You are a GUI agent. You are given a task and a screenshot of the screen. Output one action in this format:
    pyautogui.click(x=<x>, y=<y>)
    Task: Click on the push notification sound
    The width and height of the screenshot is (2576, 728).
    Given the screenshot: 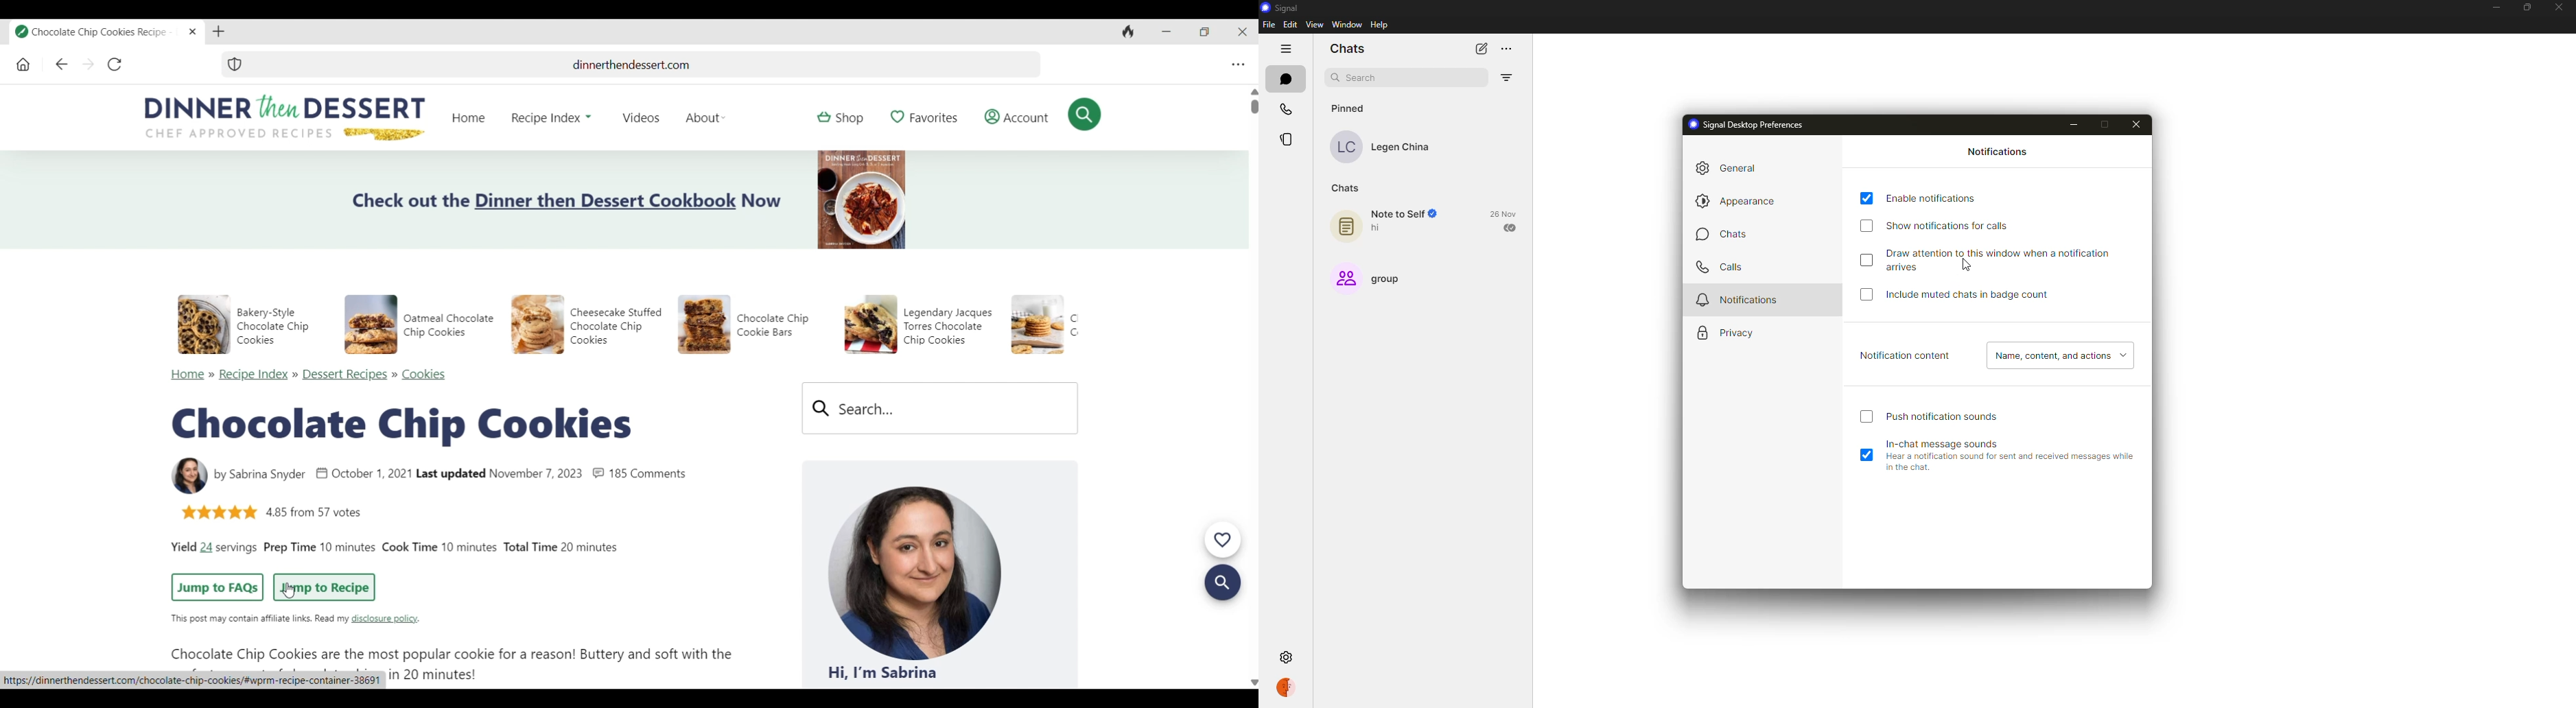 What is the action you would take?
    pyautogui.click(x=1943, y=414)
    